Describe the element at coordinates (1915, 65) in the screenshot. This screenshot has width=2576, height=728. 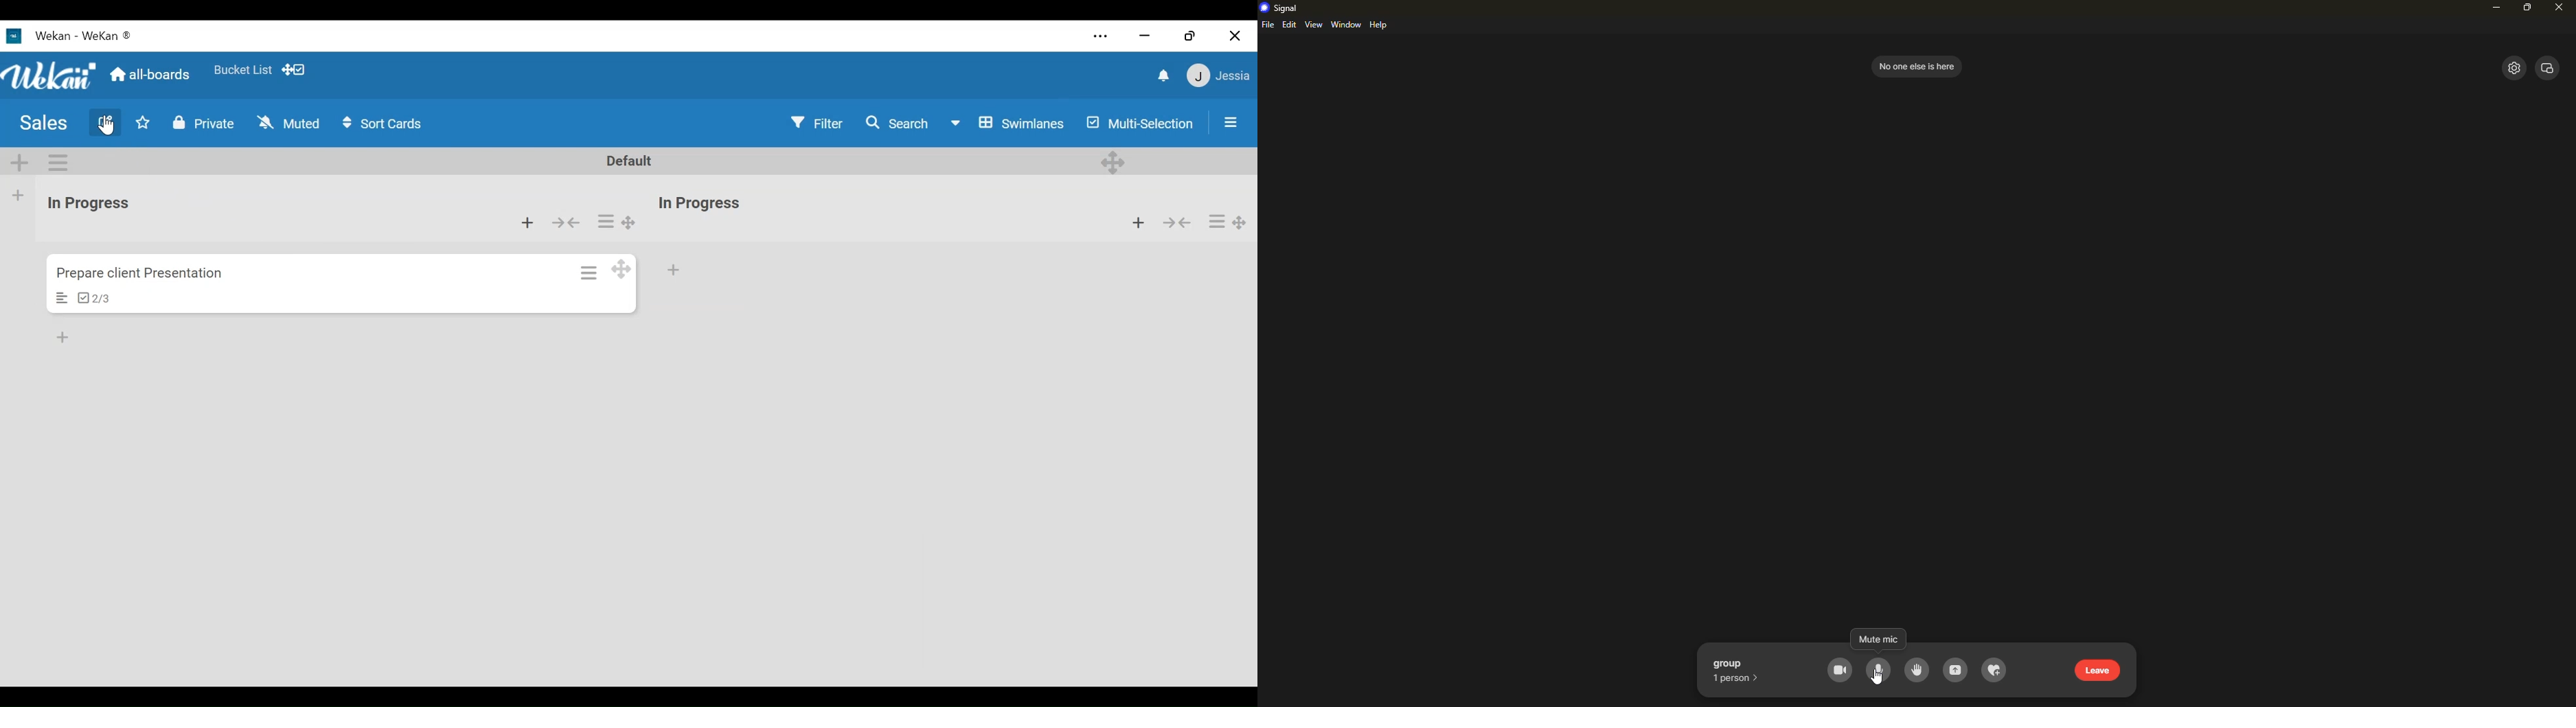
I see `no one else is here` at that location.